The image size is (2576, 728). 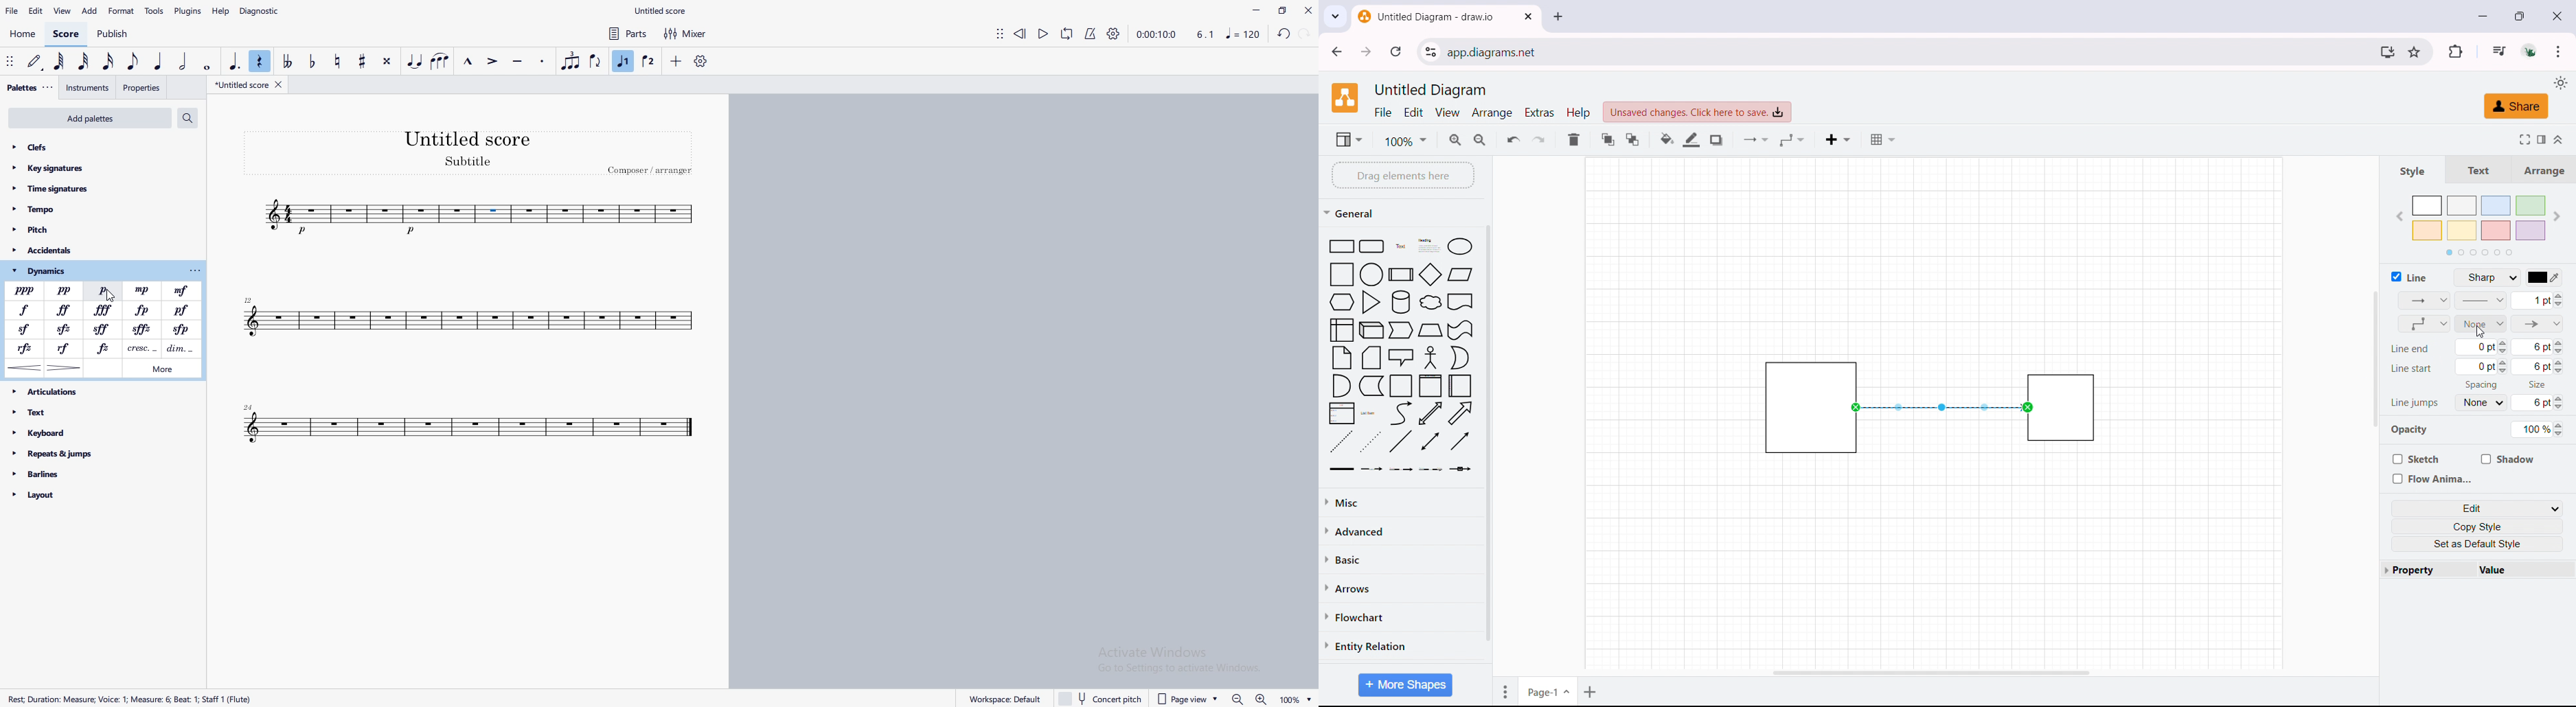 I want to click on zoomin, so click(x=1456, y=139).